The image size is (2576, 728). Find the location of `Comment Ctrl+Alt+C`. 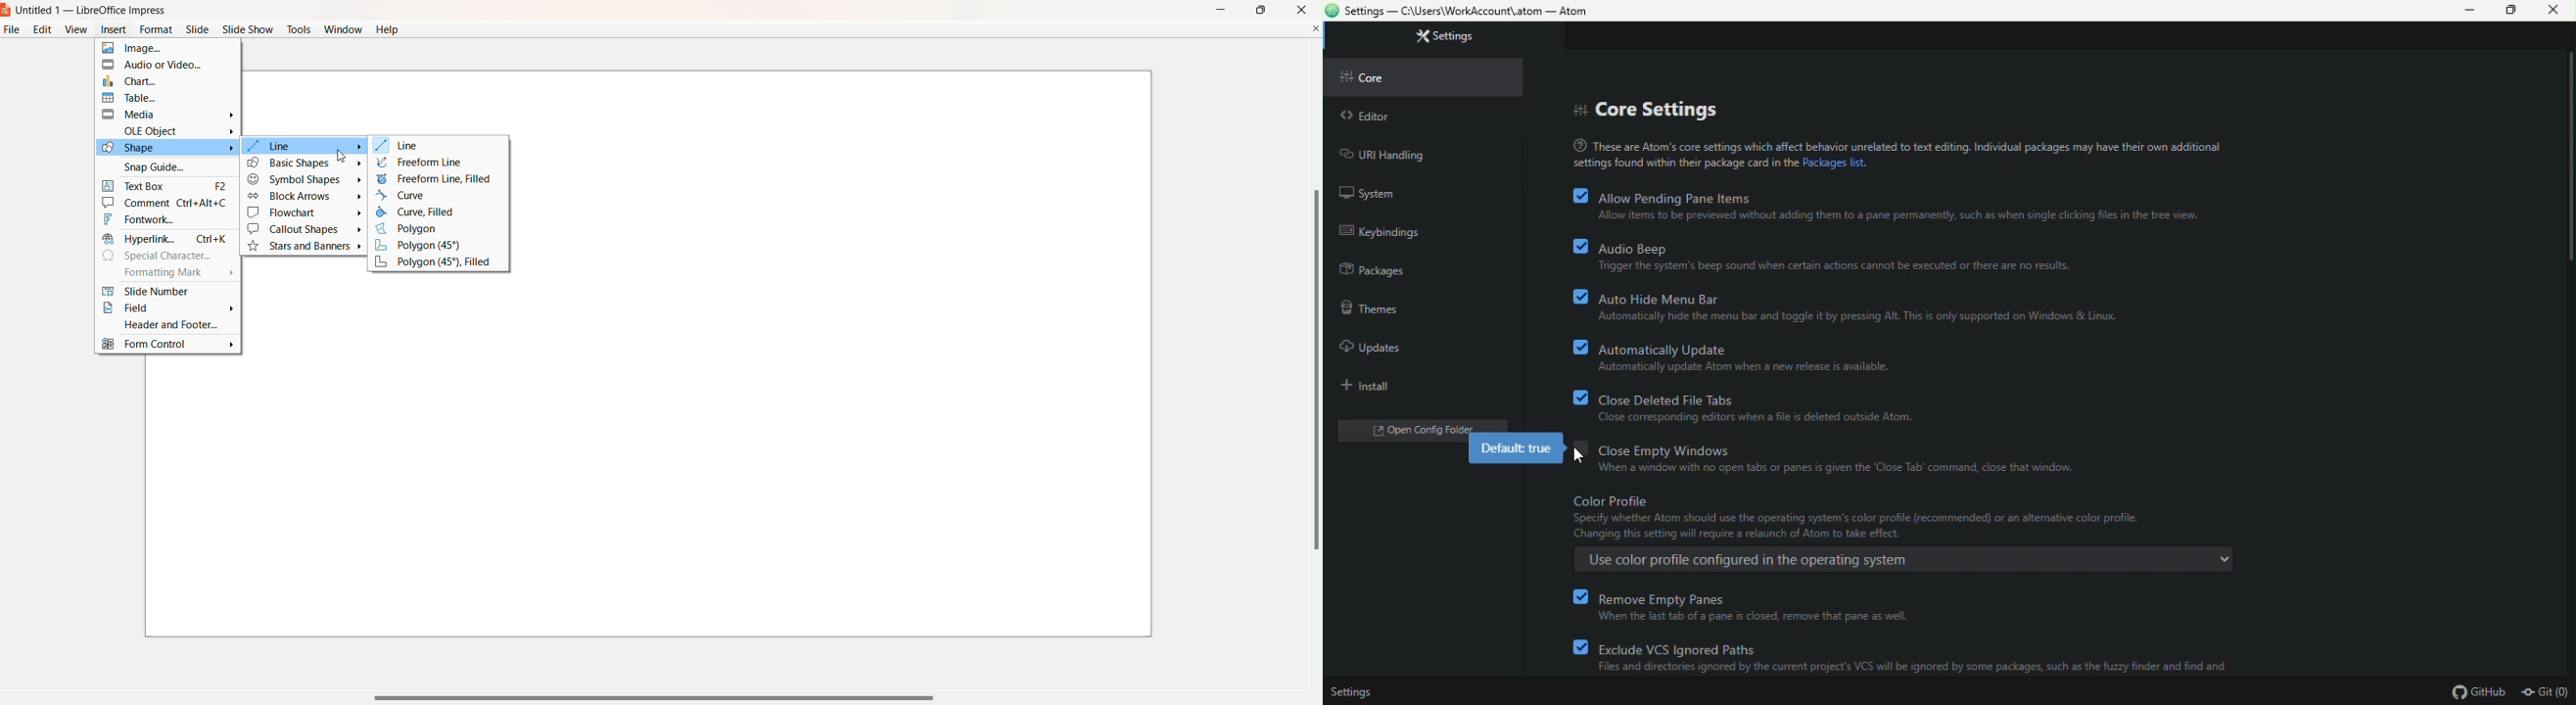

Comment Ctrl+Alt+C is located at coordinates (167, 203).